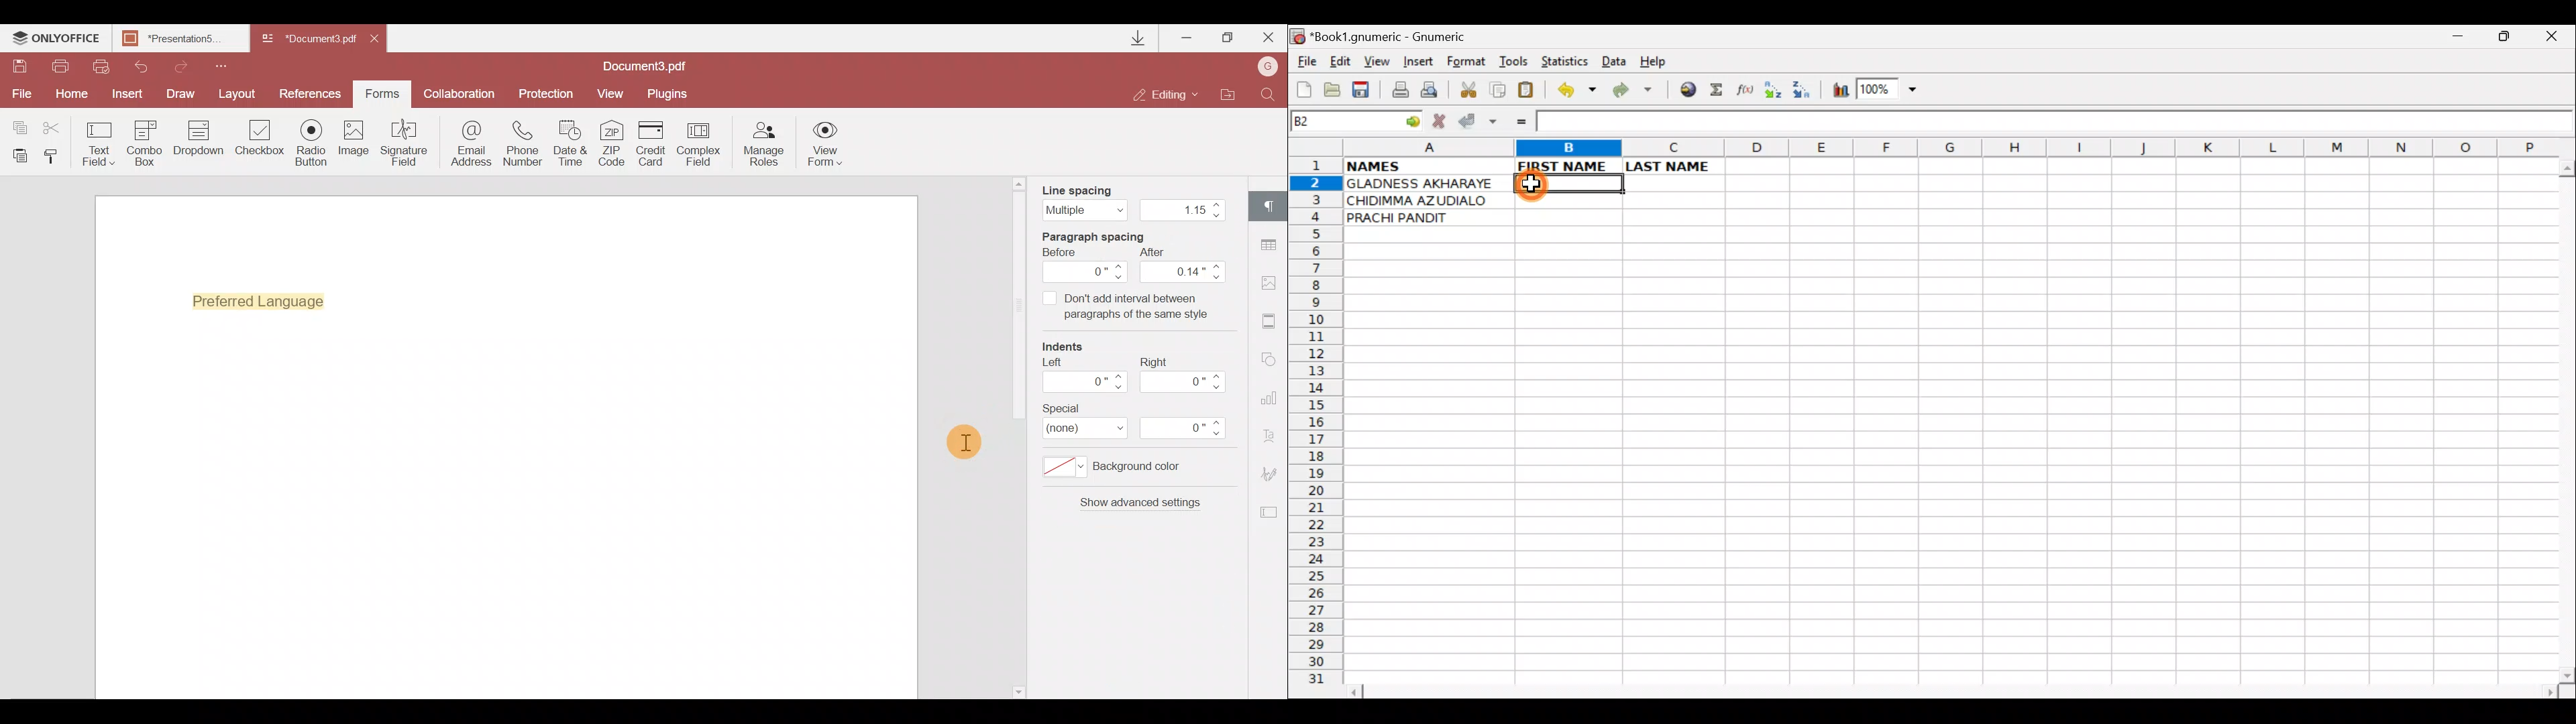  What do you see at coordinates (1085, 210) in the screenshot?
I see `Multiple` at bounding box center [1085, 210].